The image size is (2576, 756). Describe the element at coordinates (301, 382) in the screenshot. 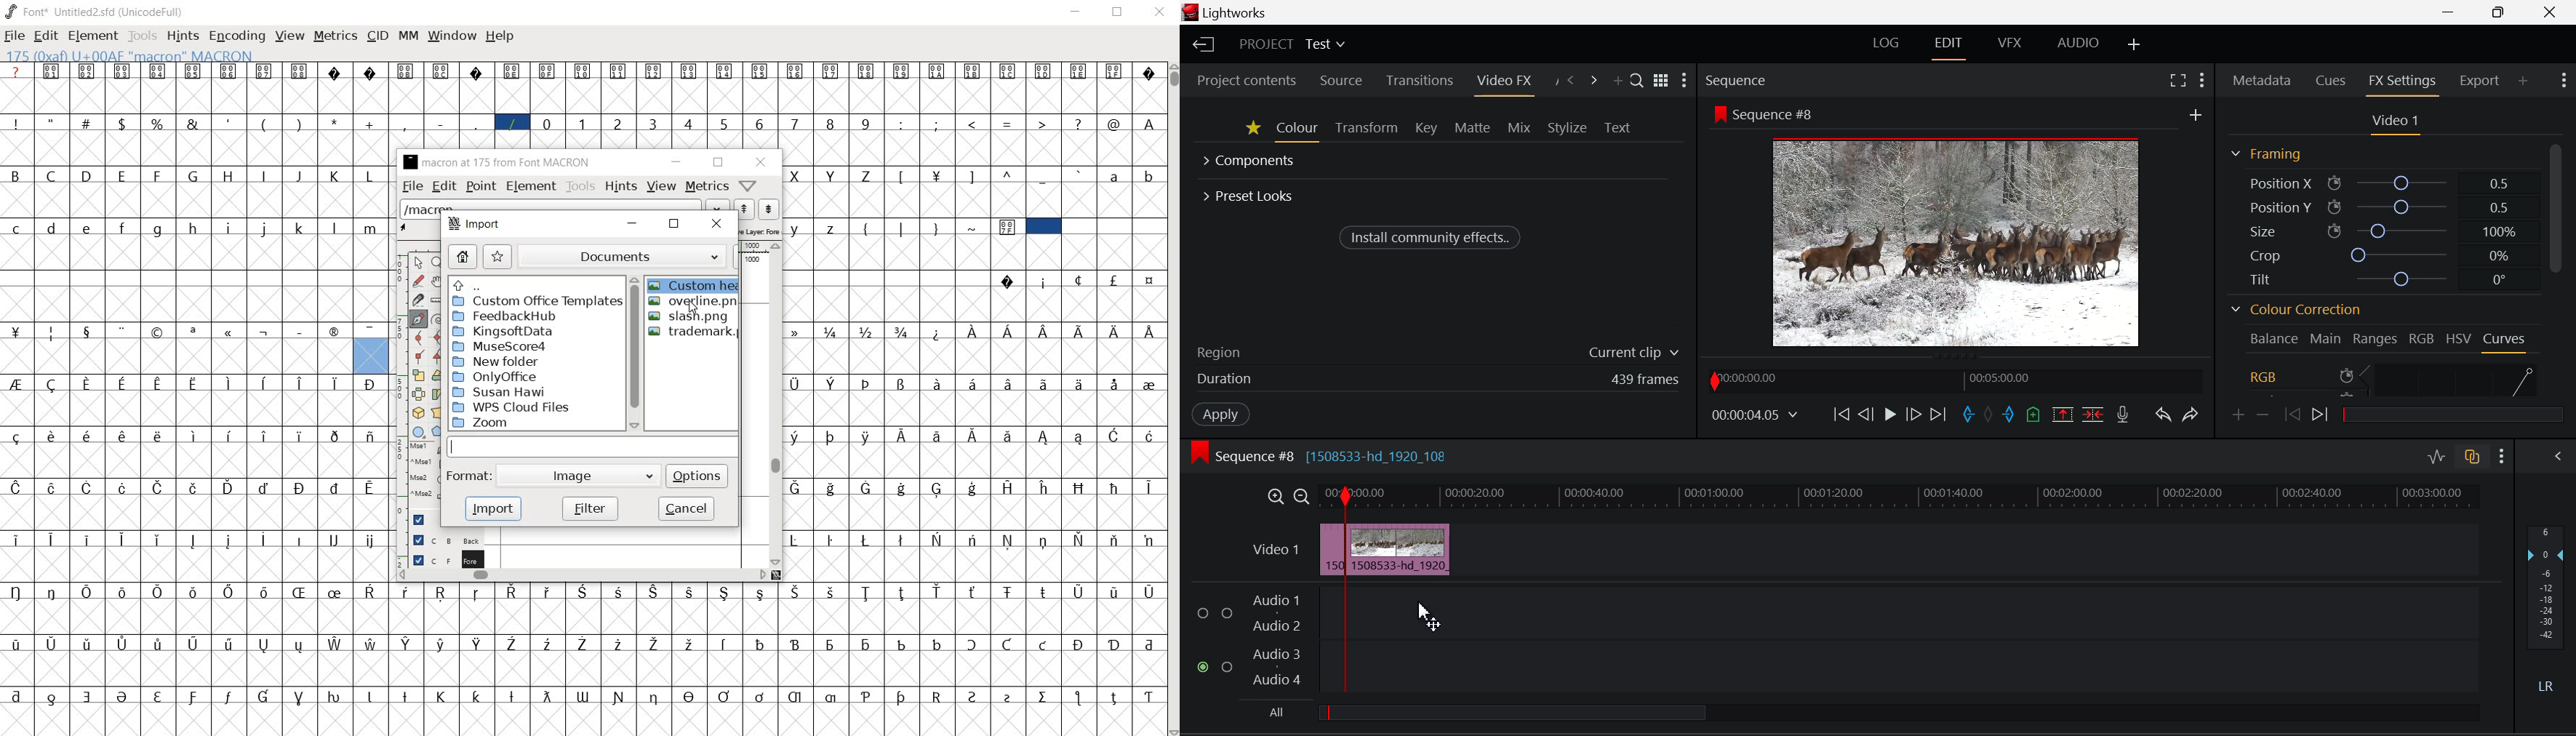

I see `Symbol` at that location.